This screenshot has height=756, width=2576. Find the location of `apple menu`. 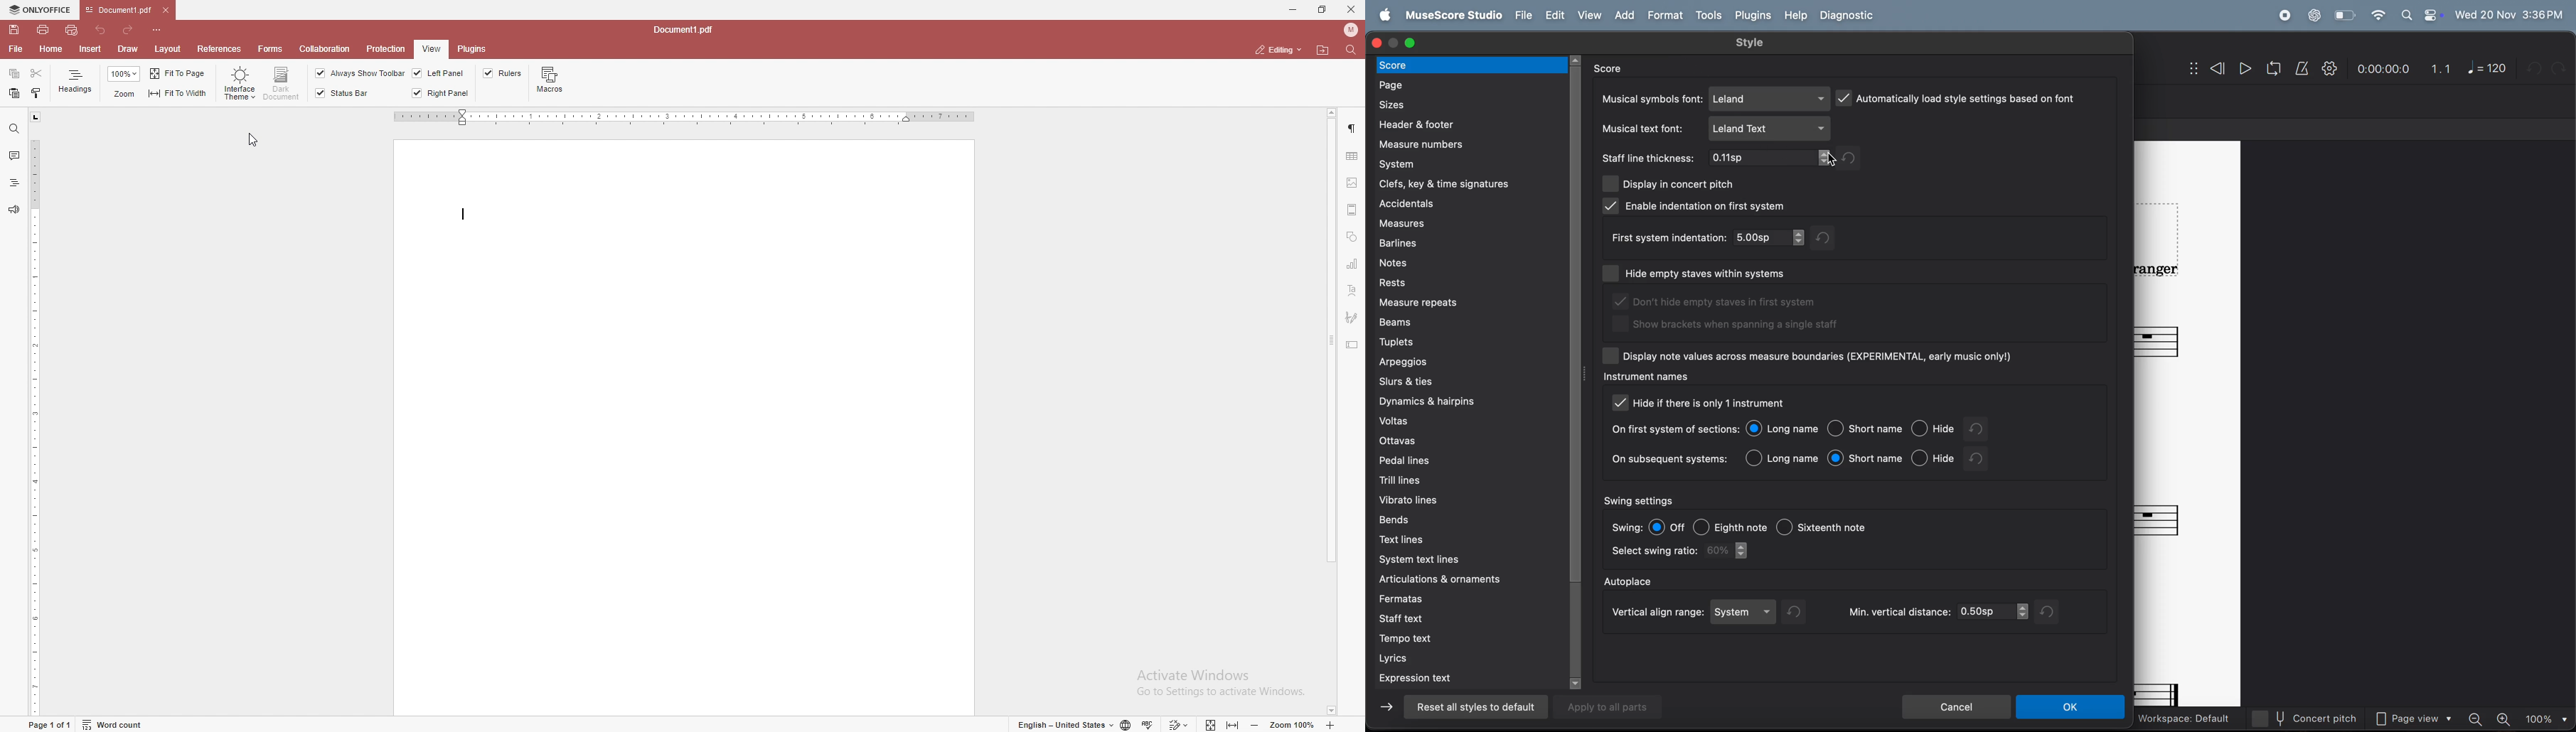

apple menu is located at coordinates (1382, 16).